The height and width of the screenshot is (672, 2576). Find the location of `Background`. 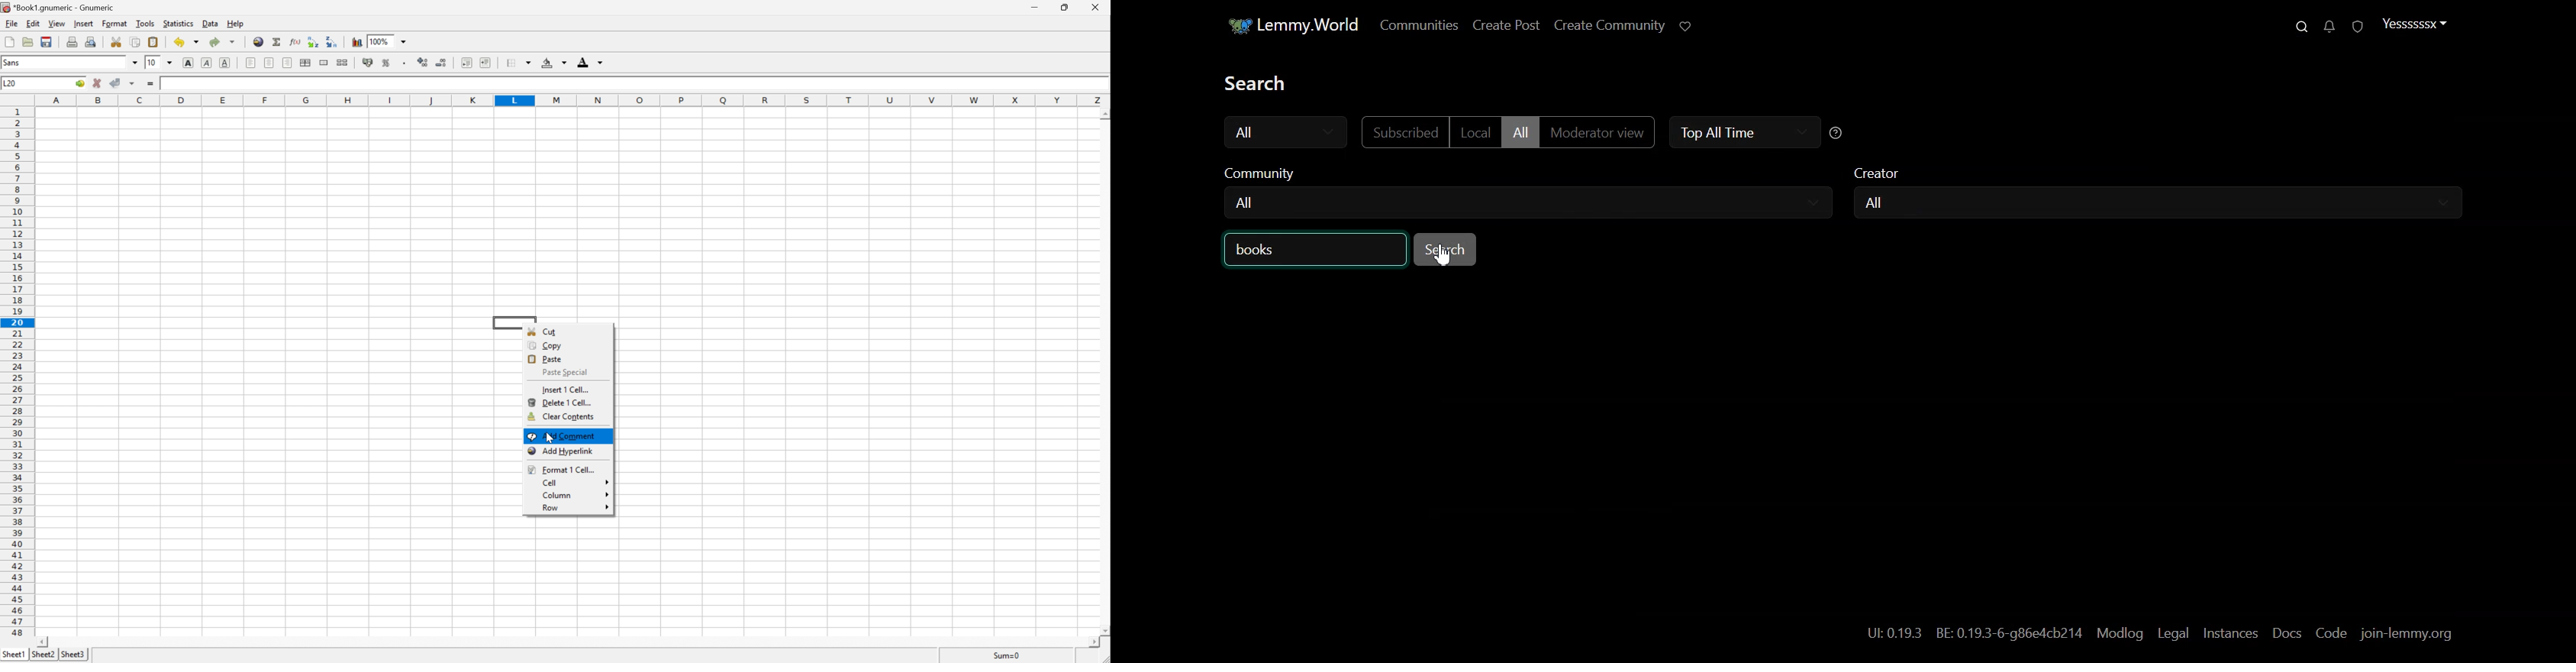

Background is located at coordinates (554, 63).